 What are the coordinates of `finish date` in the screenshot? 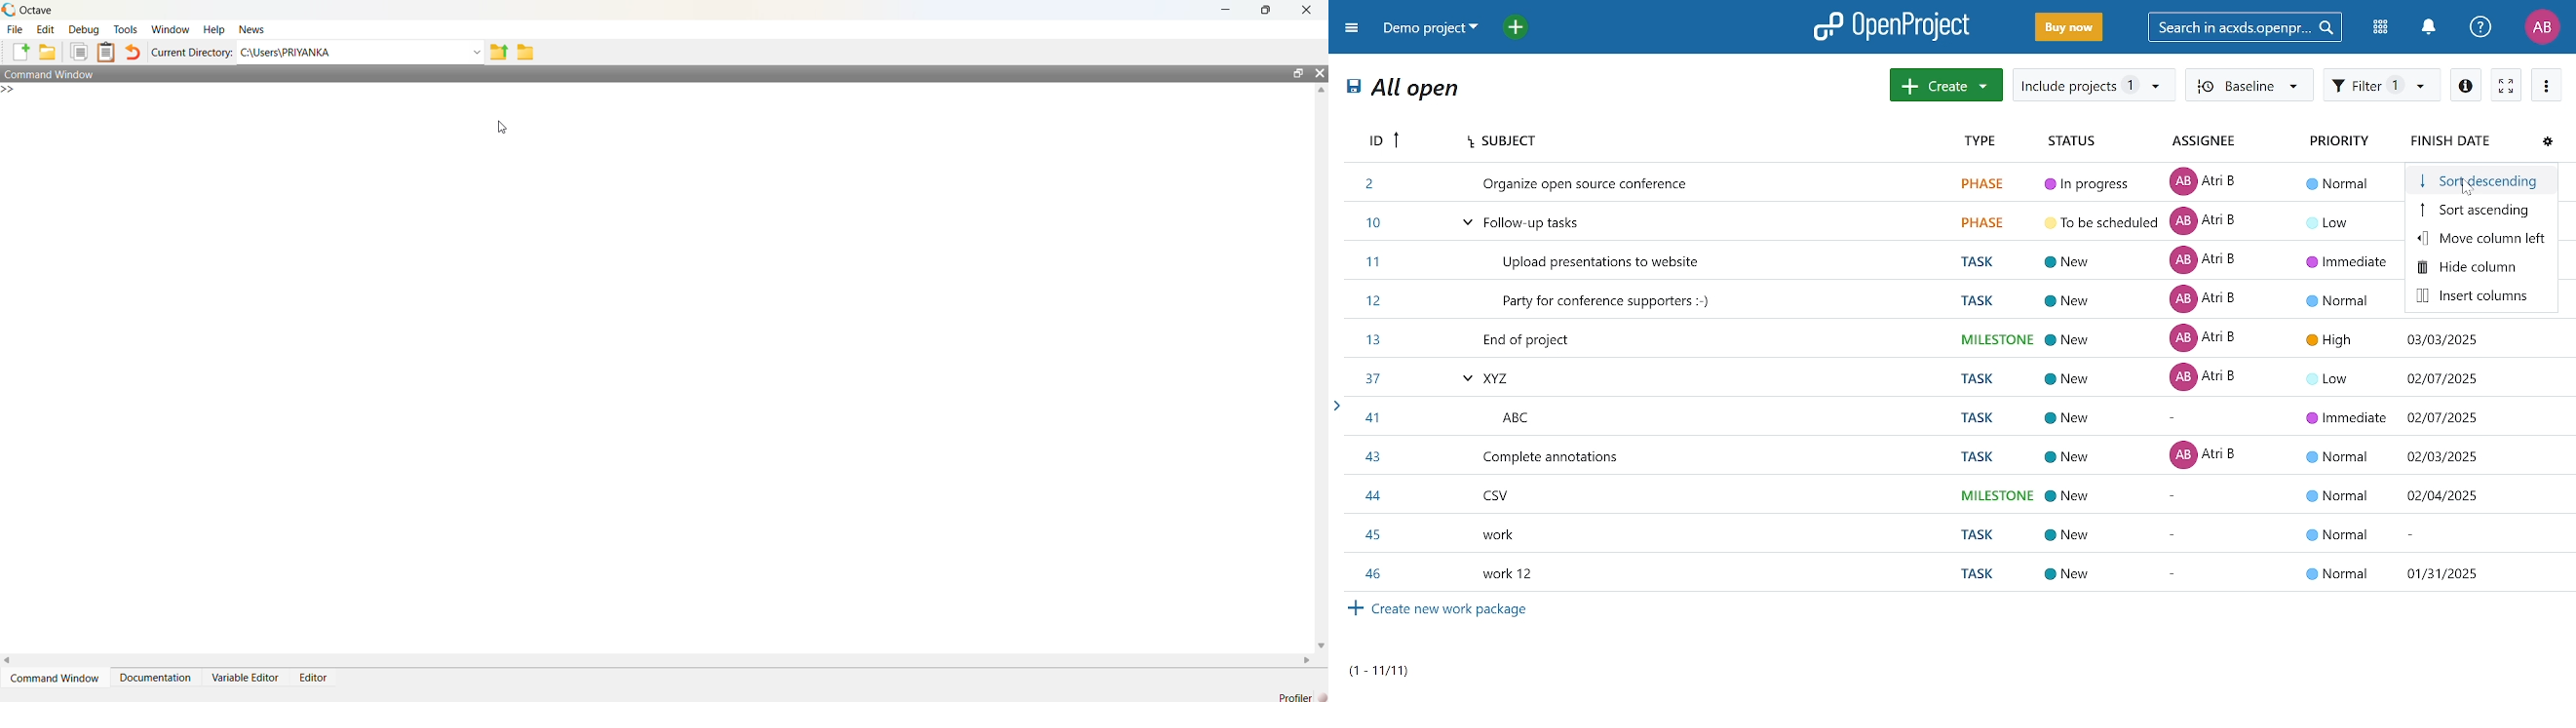 It's located at (2462, 141).